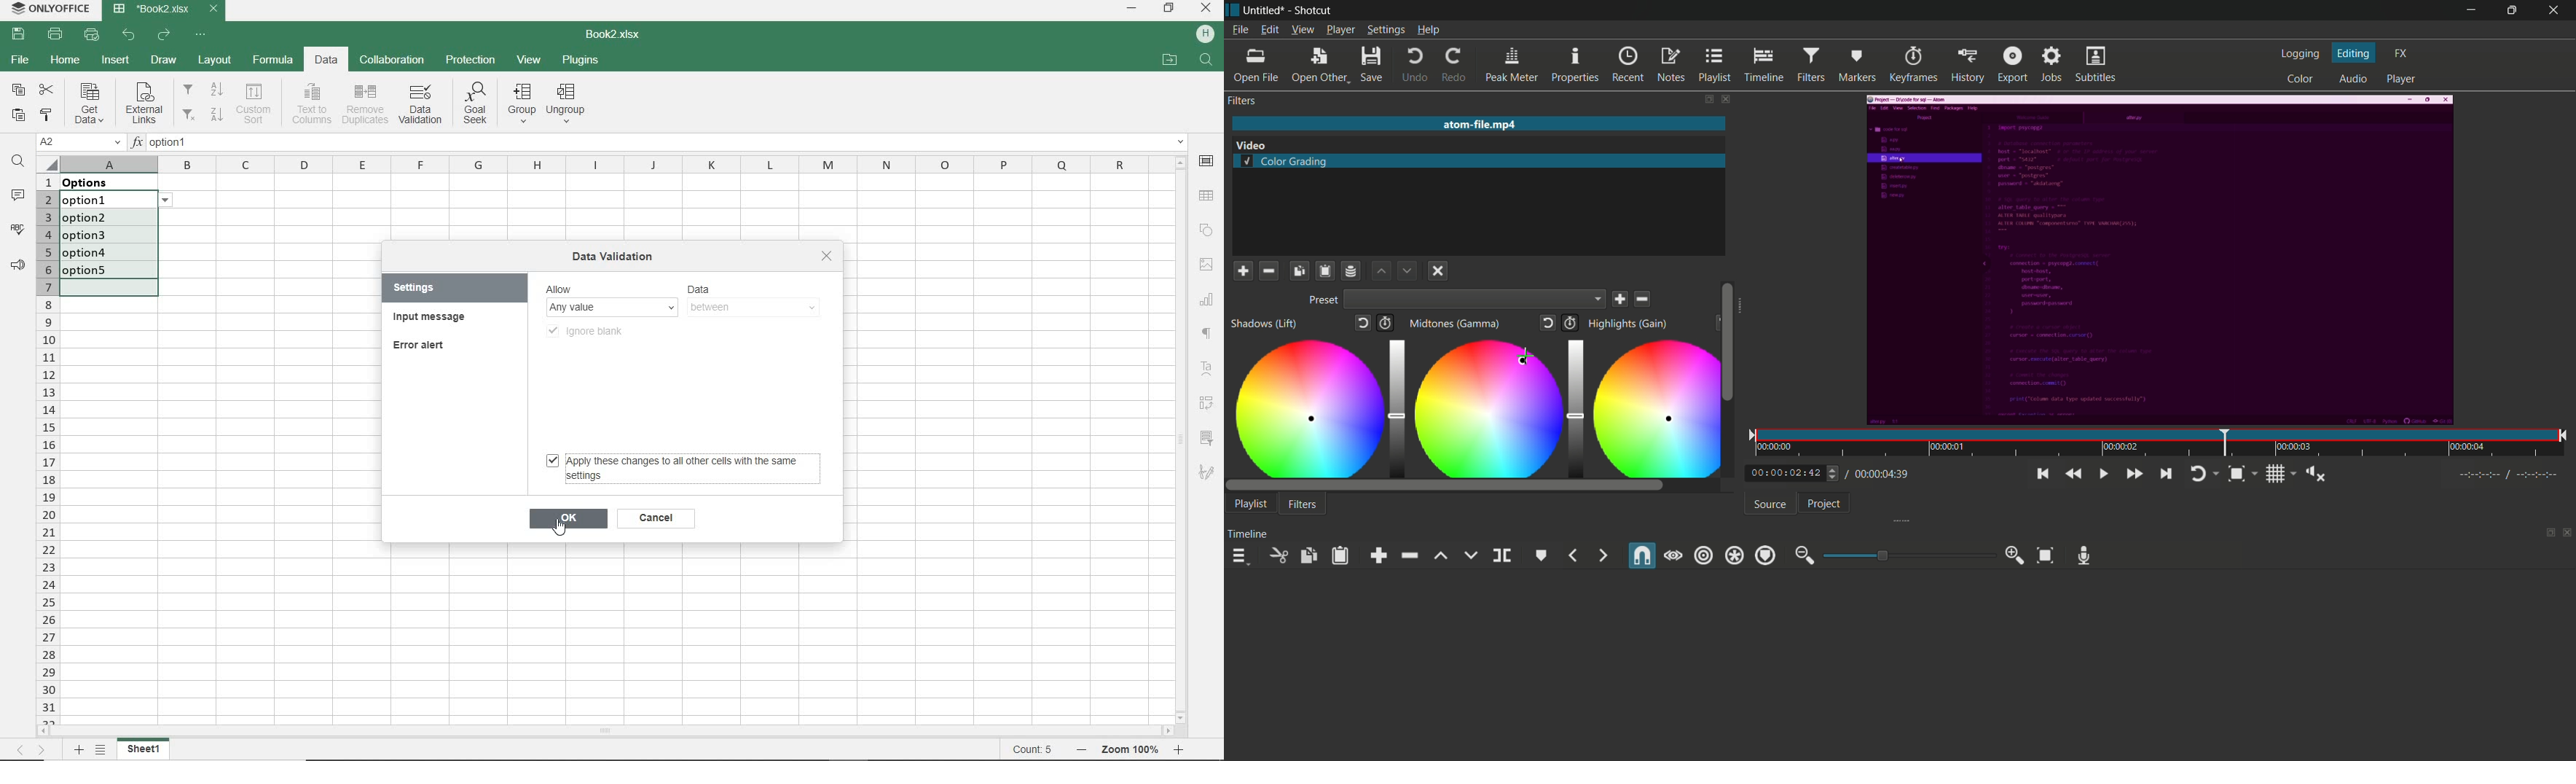 The width and height of the screenshot is (2576, 784). I want to click on logging, so click(2300, 56).